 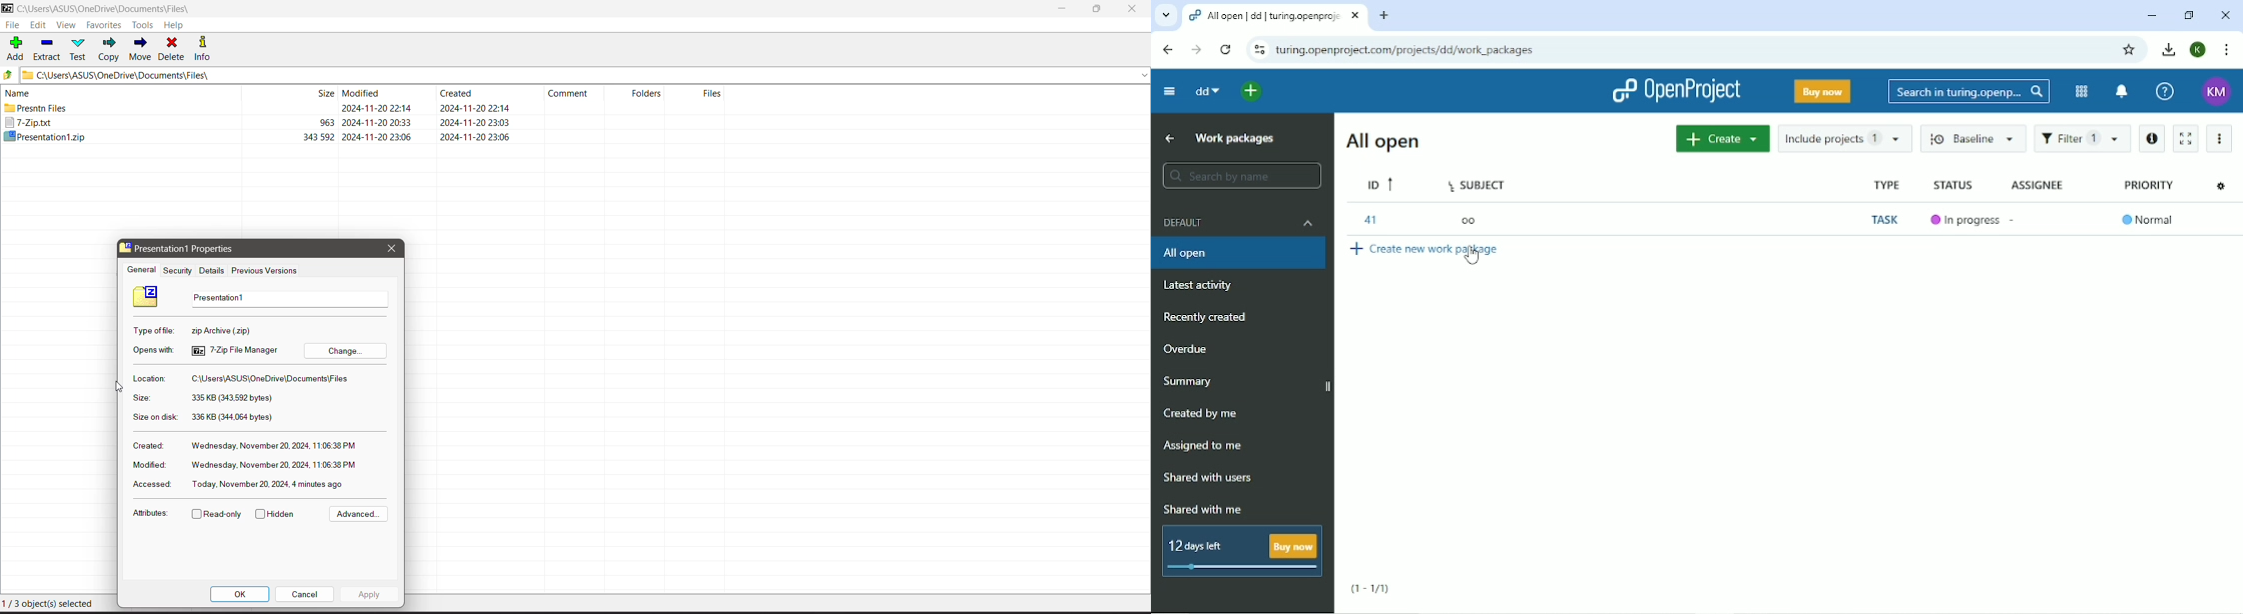 What do you see at coordinates (7, 9) in the screenshot?
I see `Application Logo` at bounding box center [7, 9].